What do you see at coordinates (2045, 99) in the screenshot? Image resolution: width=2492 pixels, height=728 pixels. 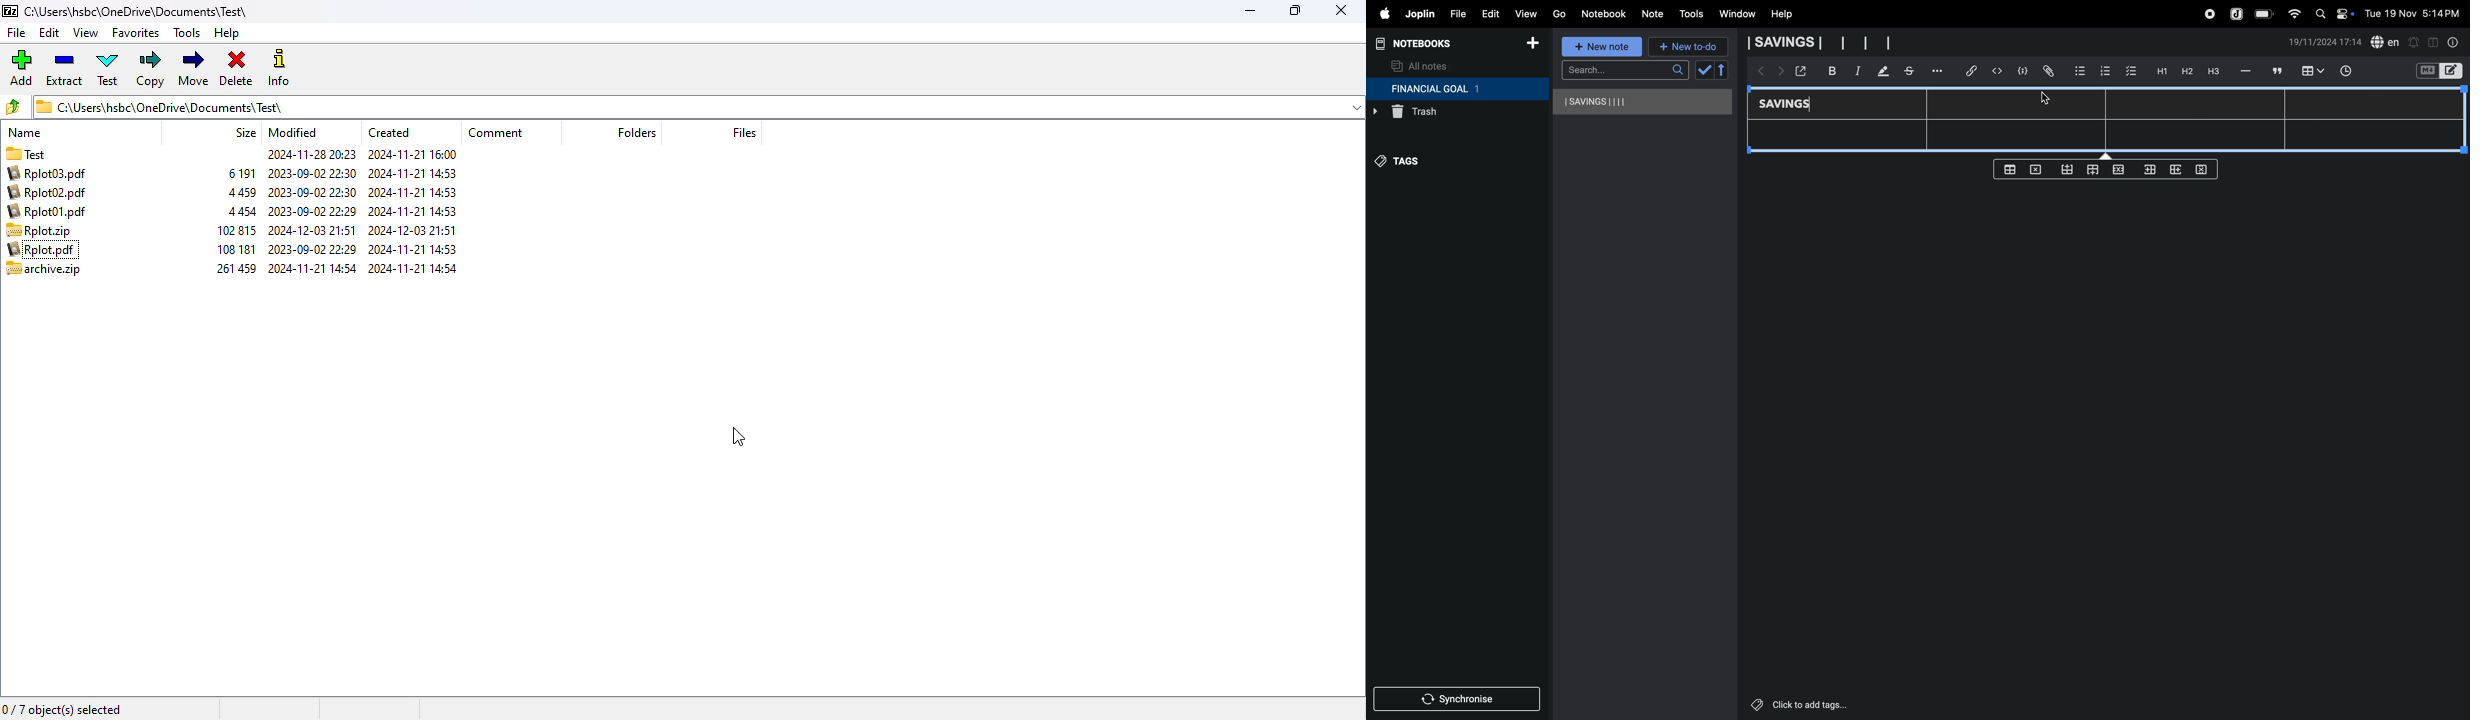 I see `cursor` at bounding box center [2045, 99].